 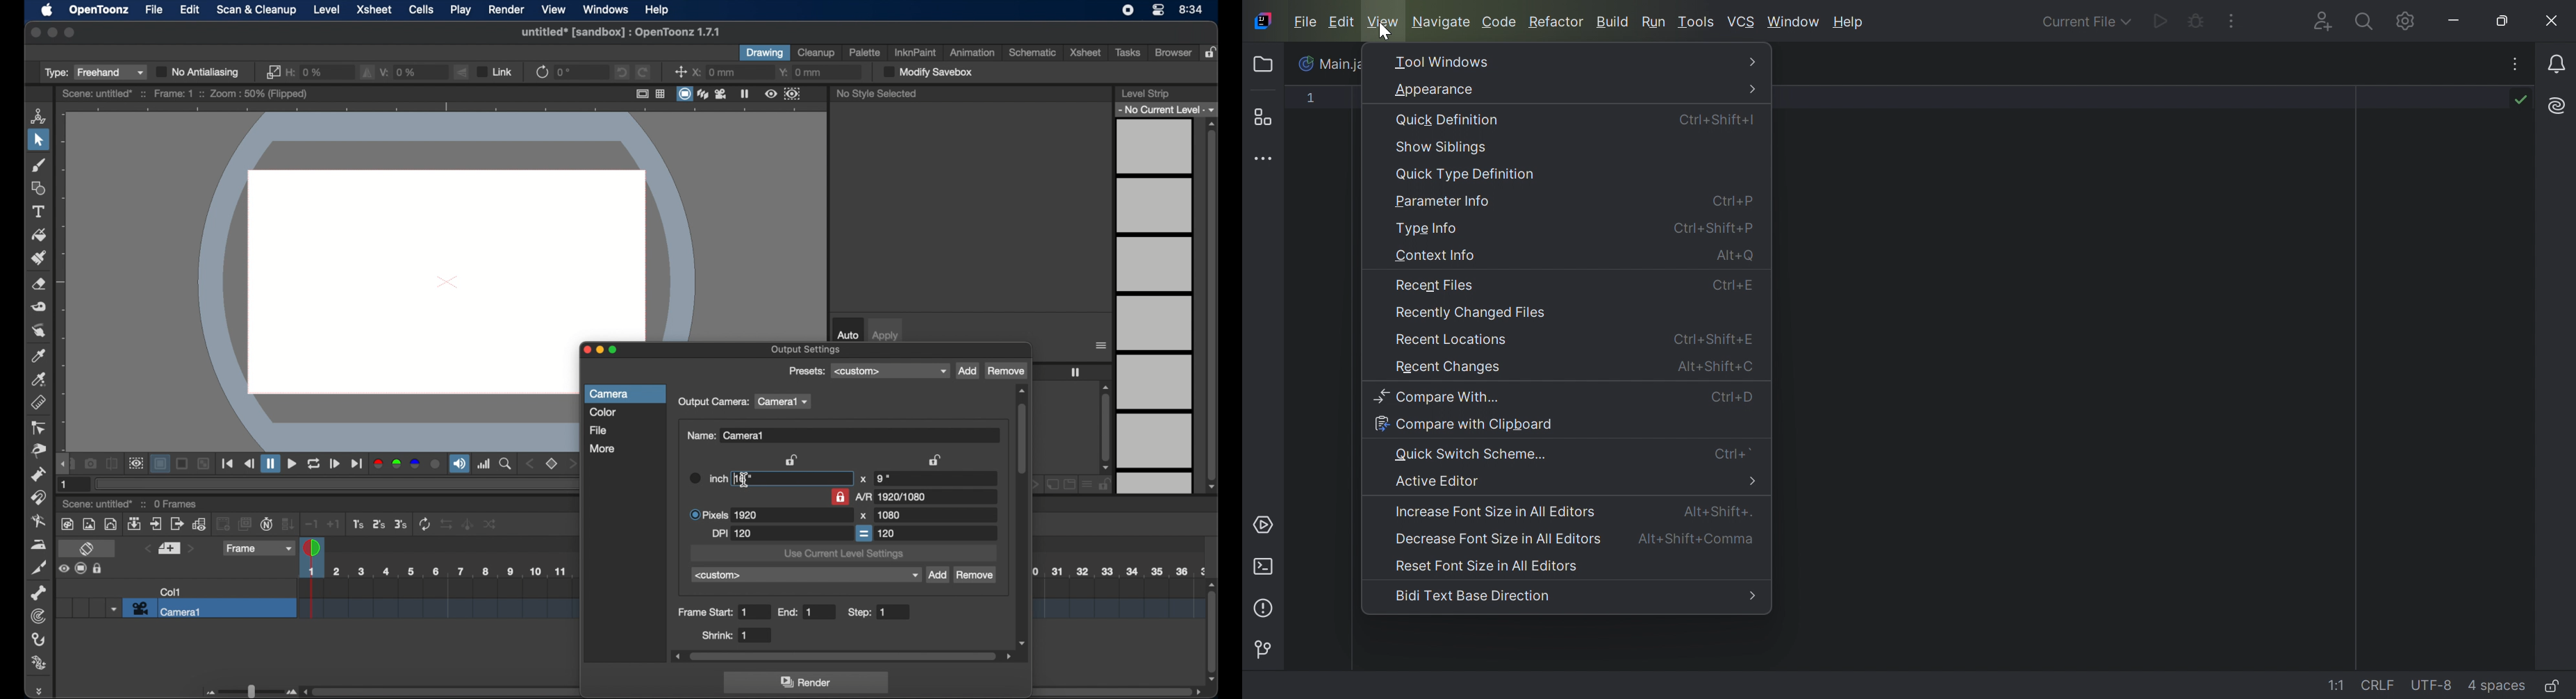 What do you see at coordinates (98, 505) in the screenshot?
I see `scene` at bounding box center [98, 505].